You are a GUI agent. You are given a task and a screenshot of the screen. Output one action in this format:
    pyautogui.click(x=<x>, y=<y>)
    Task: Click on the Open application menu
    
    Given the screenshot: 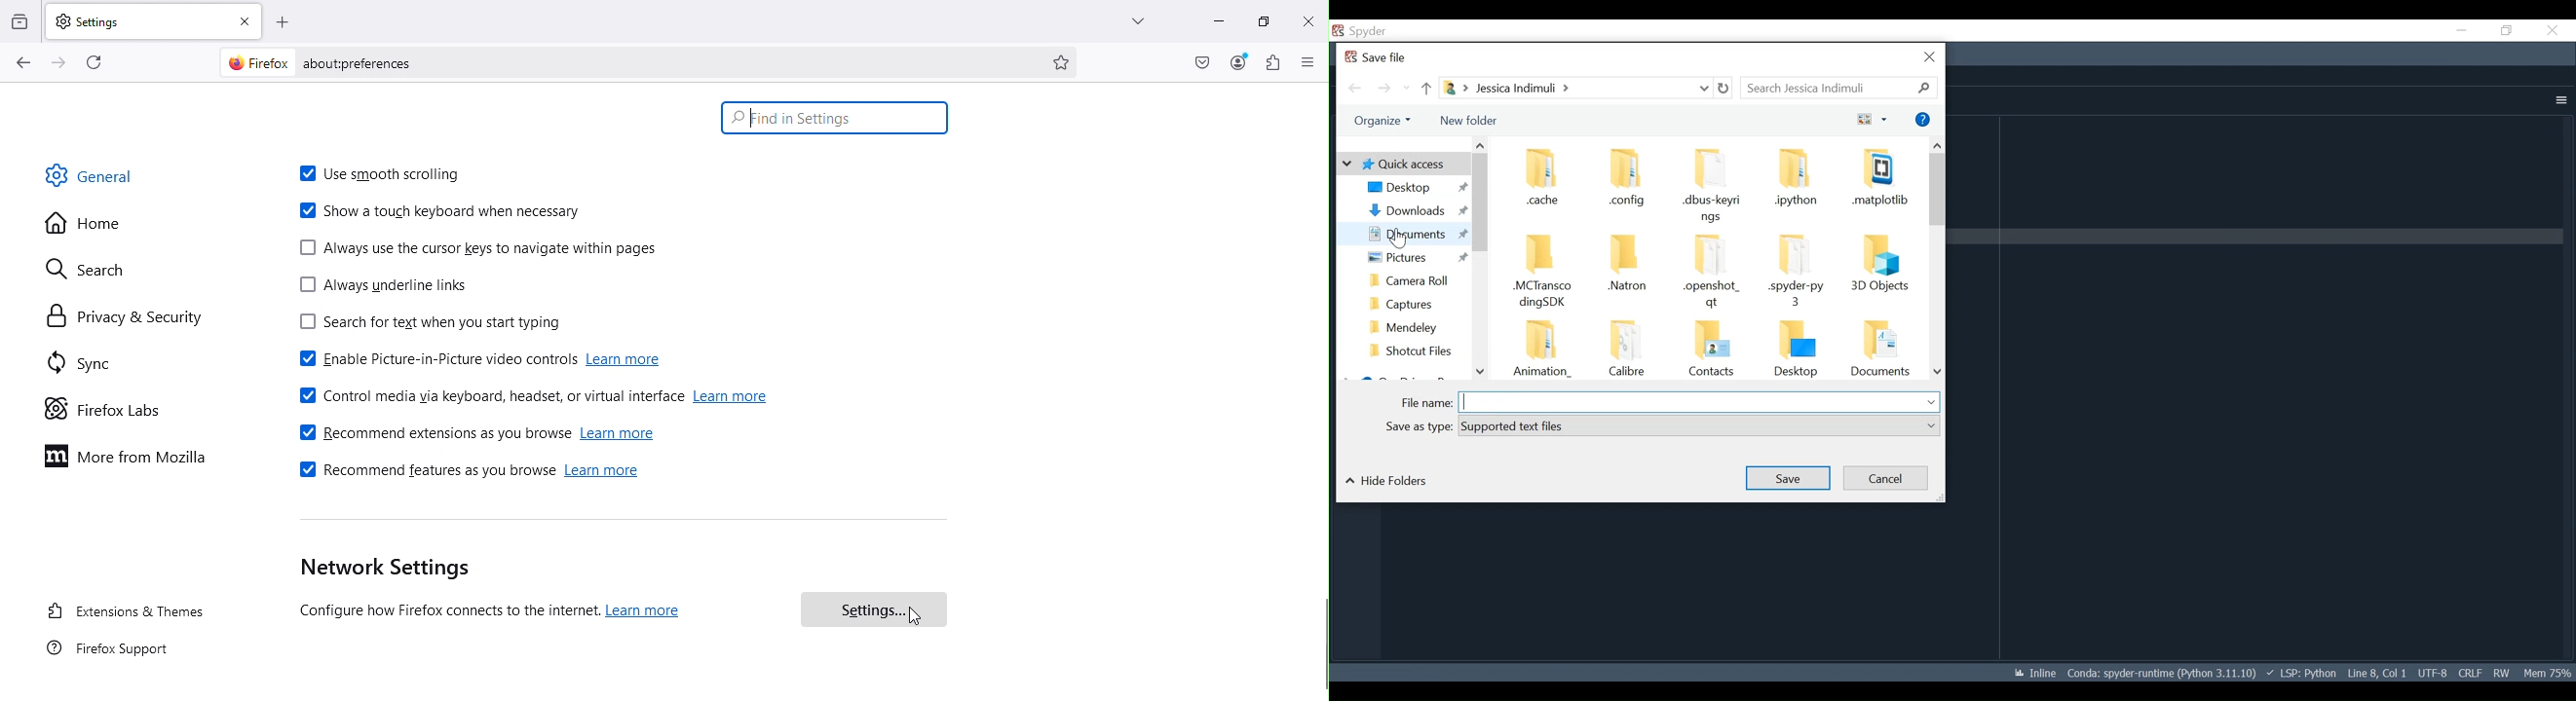 What is the action you would take?
    pyautogui.click(x=1308, y=61)
    